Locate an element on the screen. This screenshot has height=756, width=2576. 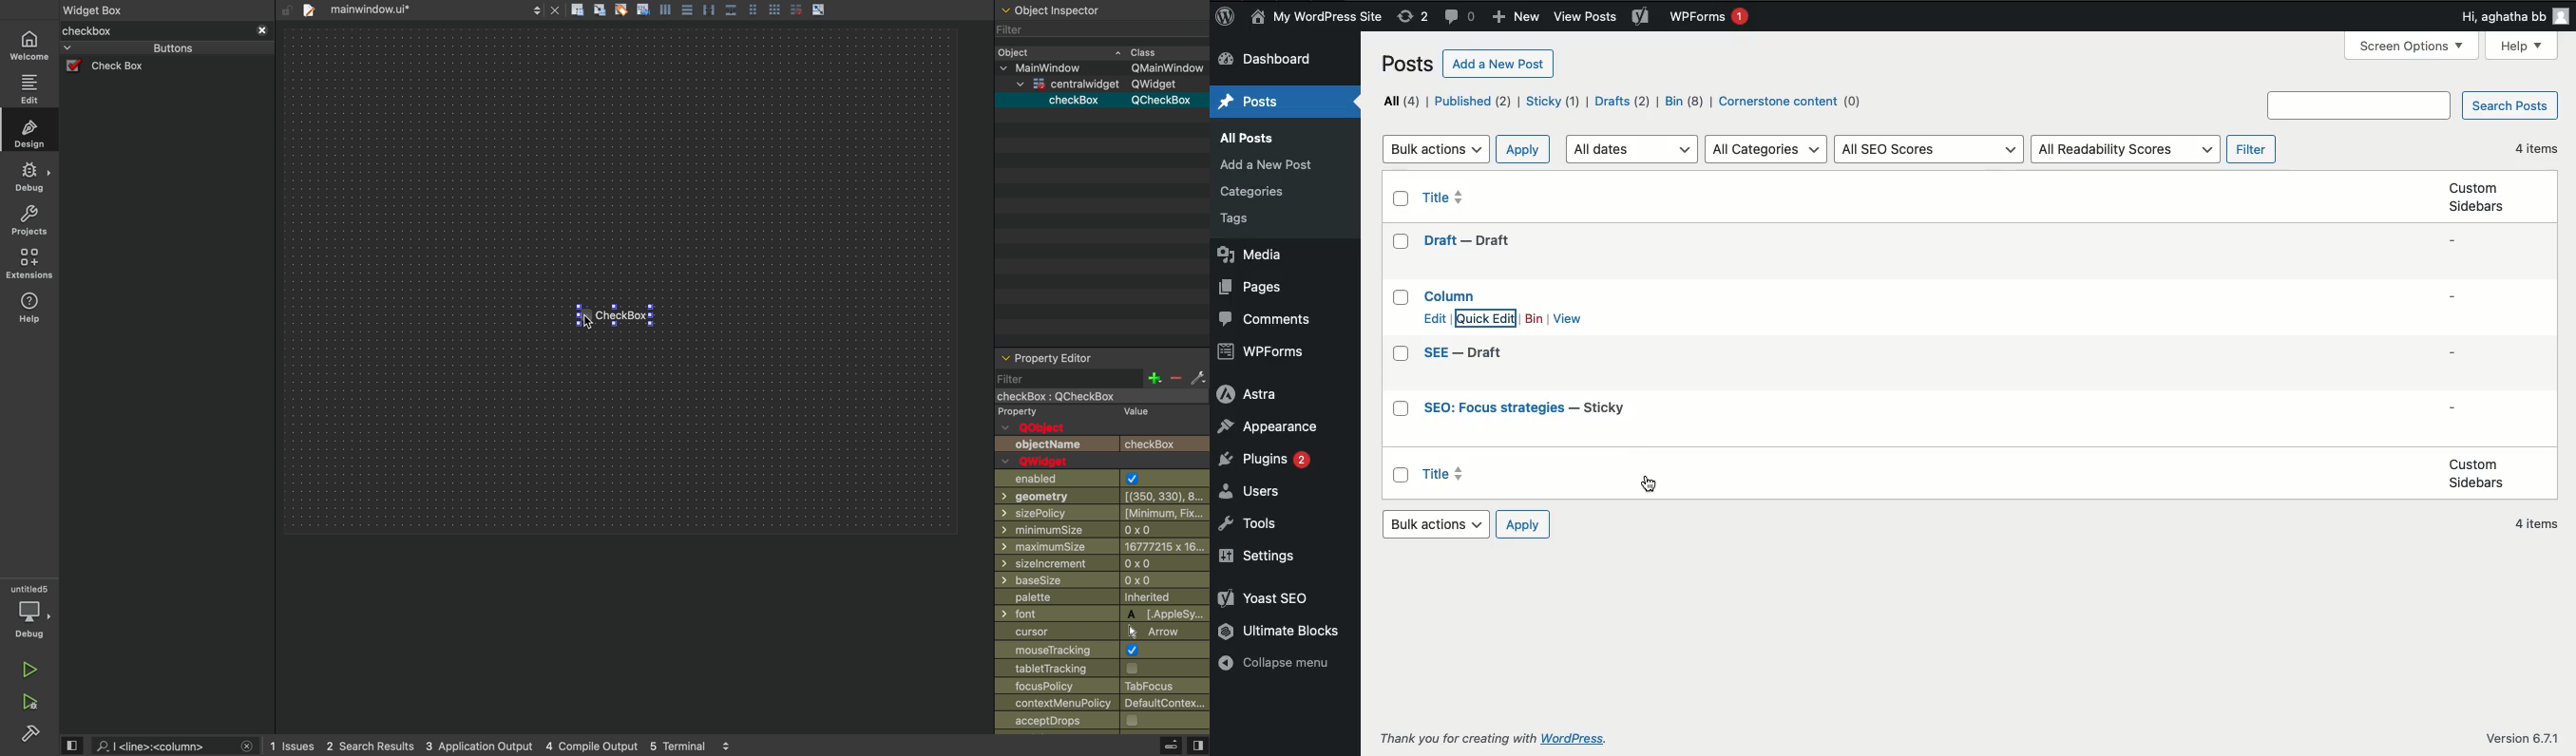
All readability scores is located at coordinates (2125, 148).